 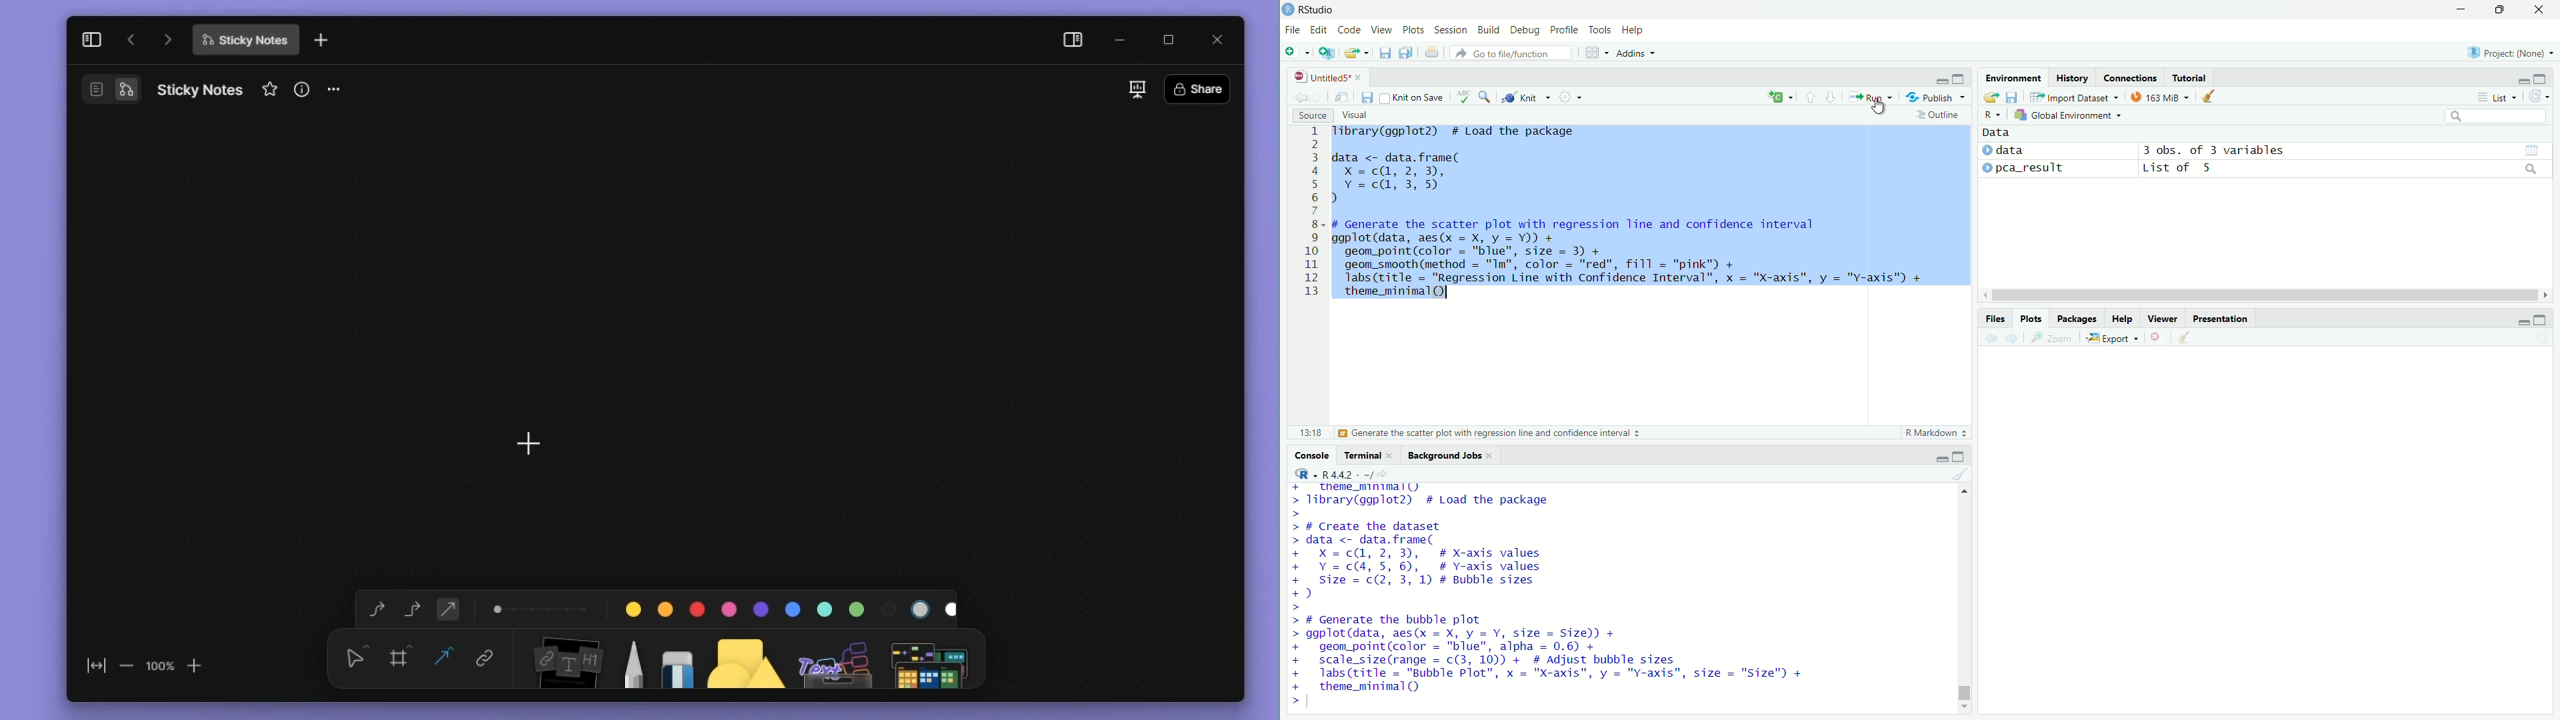 What do you see at coordinates (1365, 53) in the screenshot?
I see `Open recent files` at bounding box center [1365, 53].